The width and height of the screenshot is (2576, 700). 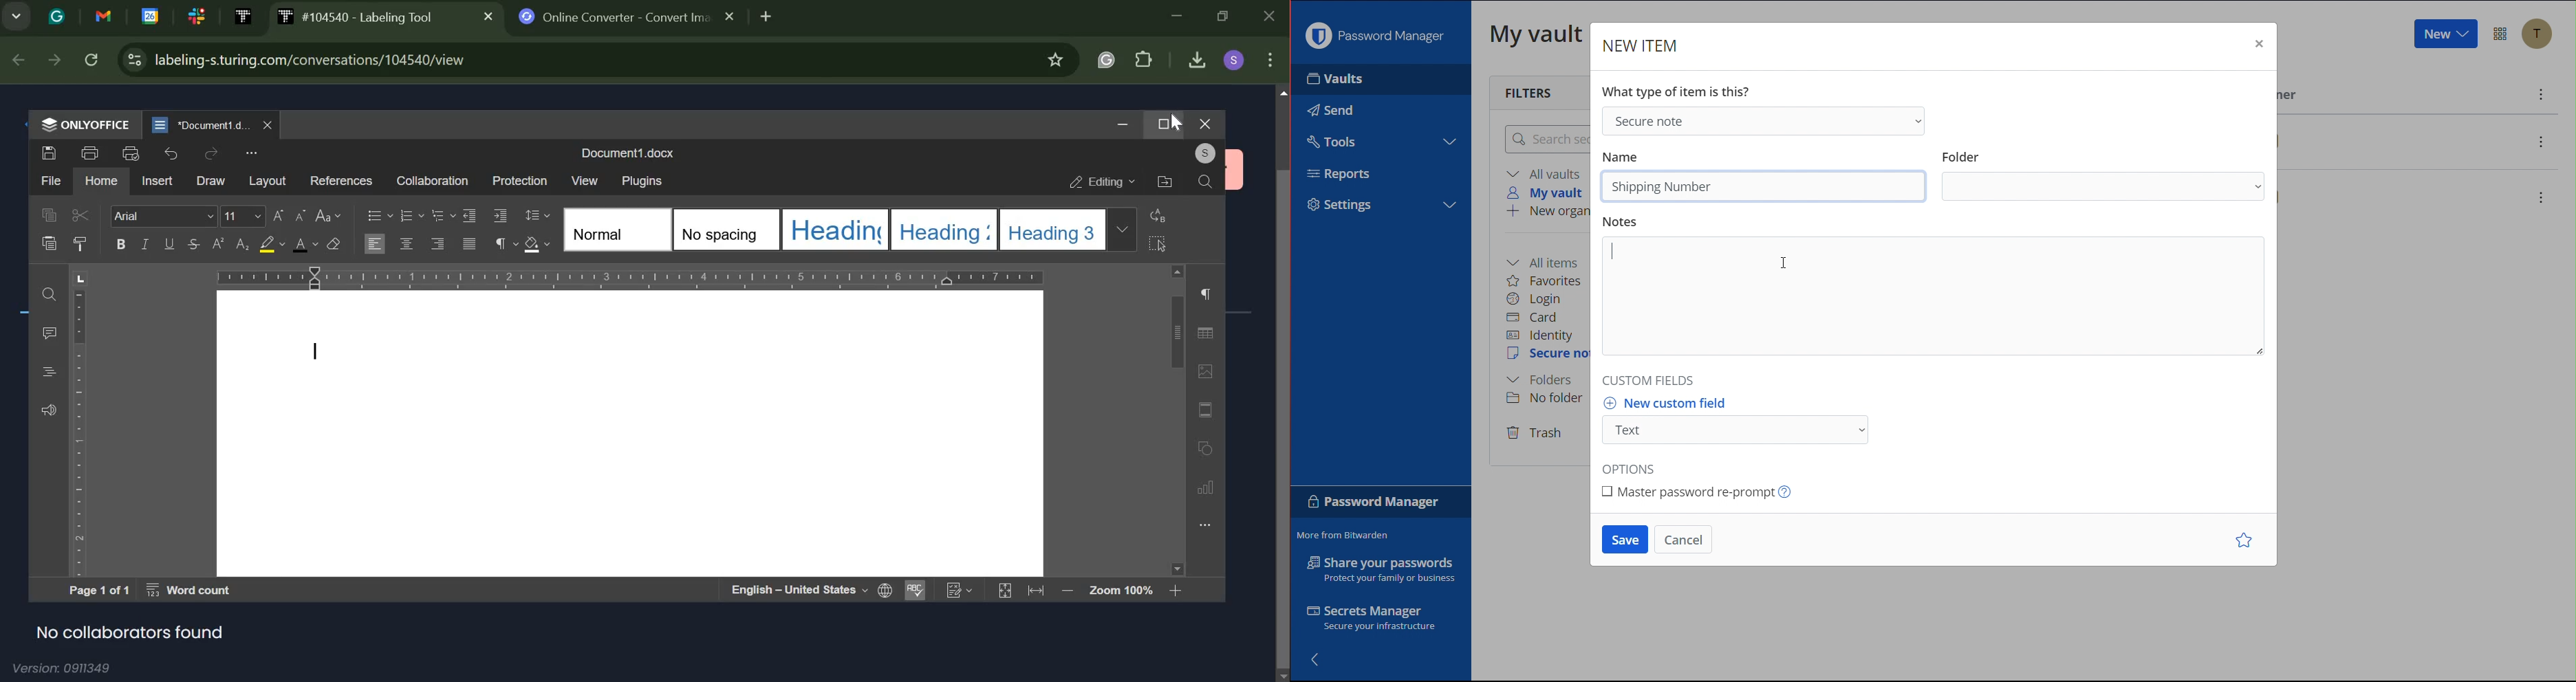 What do you see at coordinates (2258, 43) in the screenshot?
I see `Close` at bounding box center [2258, 43].